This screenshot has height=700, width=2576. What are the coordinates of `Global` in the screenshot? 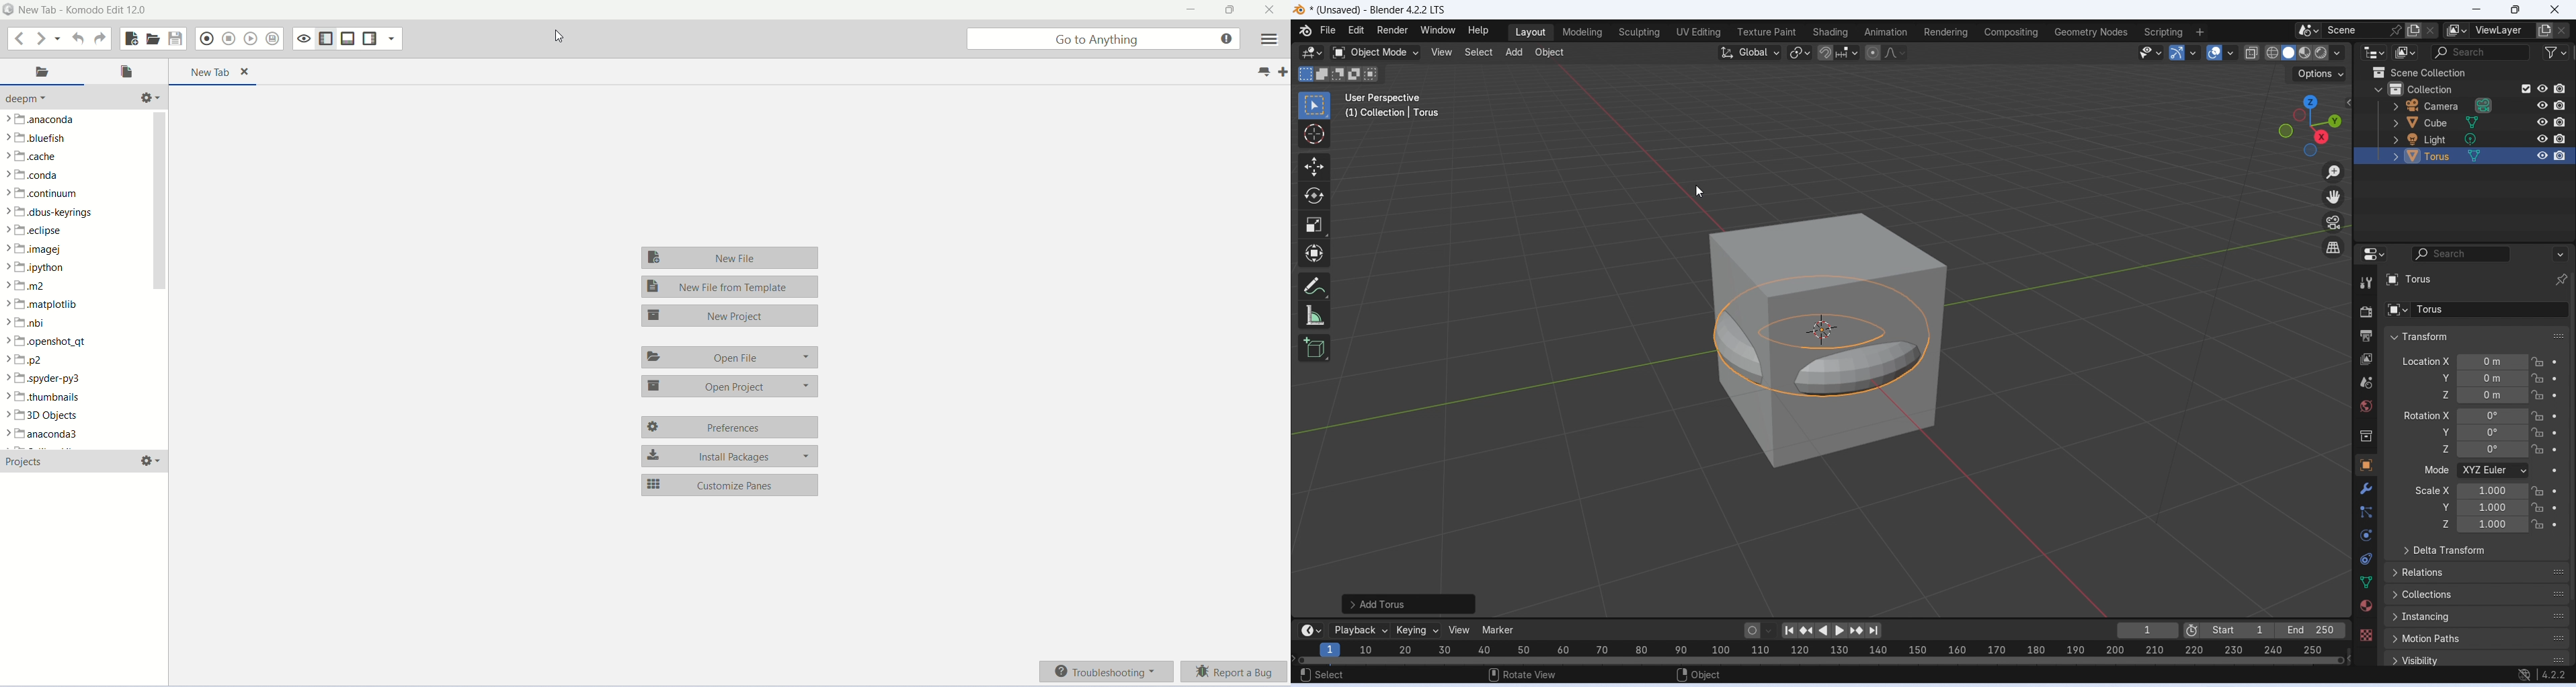 It's located at (1750, 52).